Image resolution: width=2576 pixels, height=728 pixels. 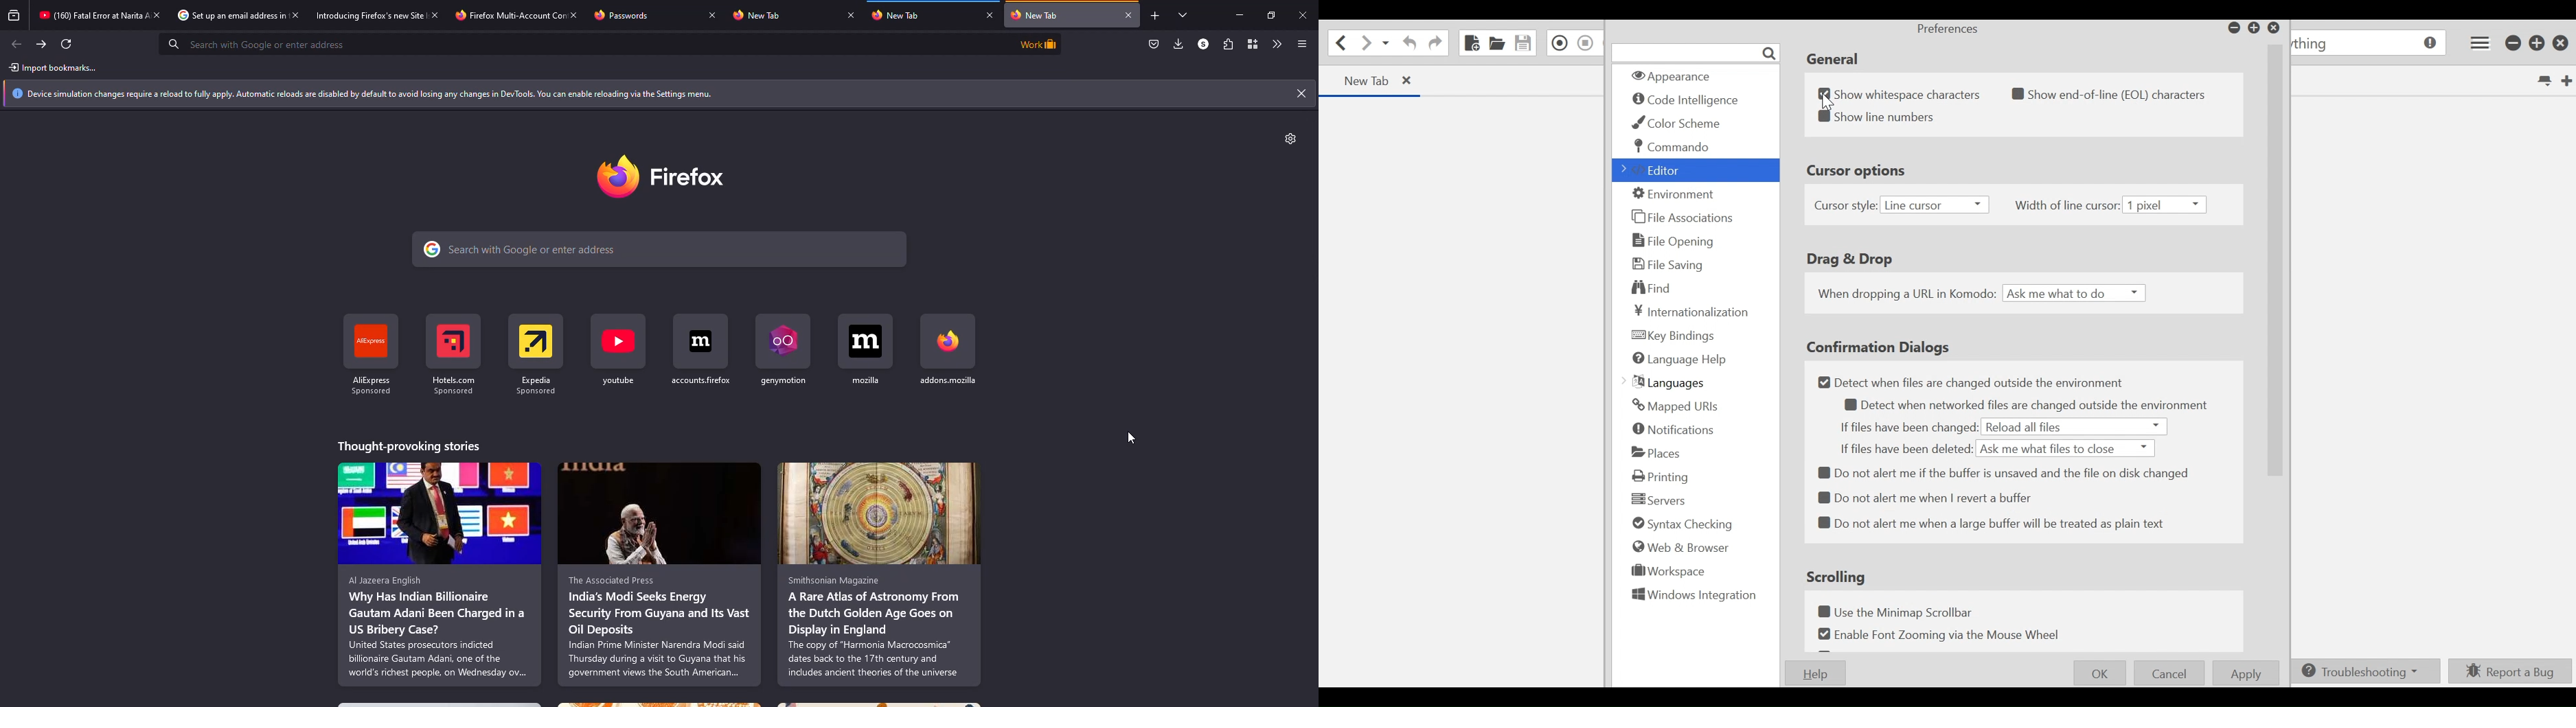 I want to click on Text, so click(x=410, y=446).